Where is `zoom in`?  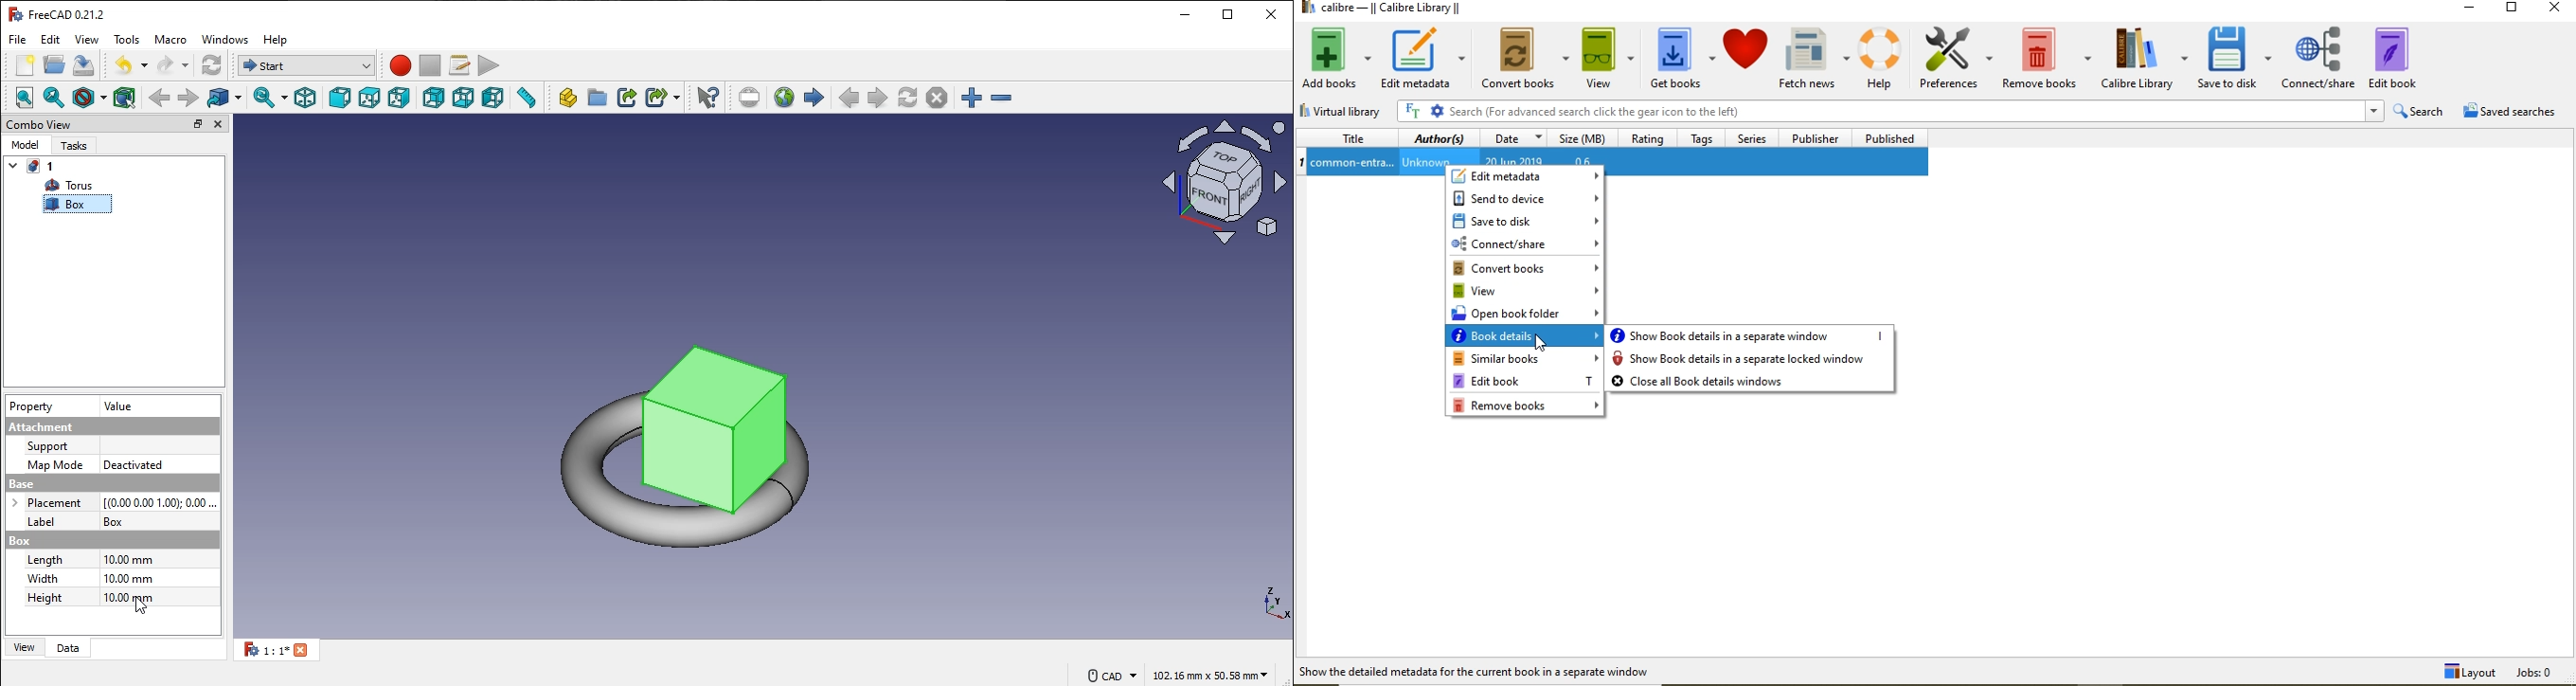
zoom in is located at coordinates (972, 98).